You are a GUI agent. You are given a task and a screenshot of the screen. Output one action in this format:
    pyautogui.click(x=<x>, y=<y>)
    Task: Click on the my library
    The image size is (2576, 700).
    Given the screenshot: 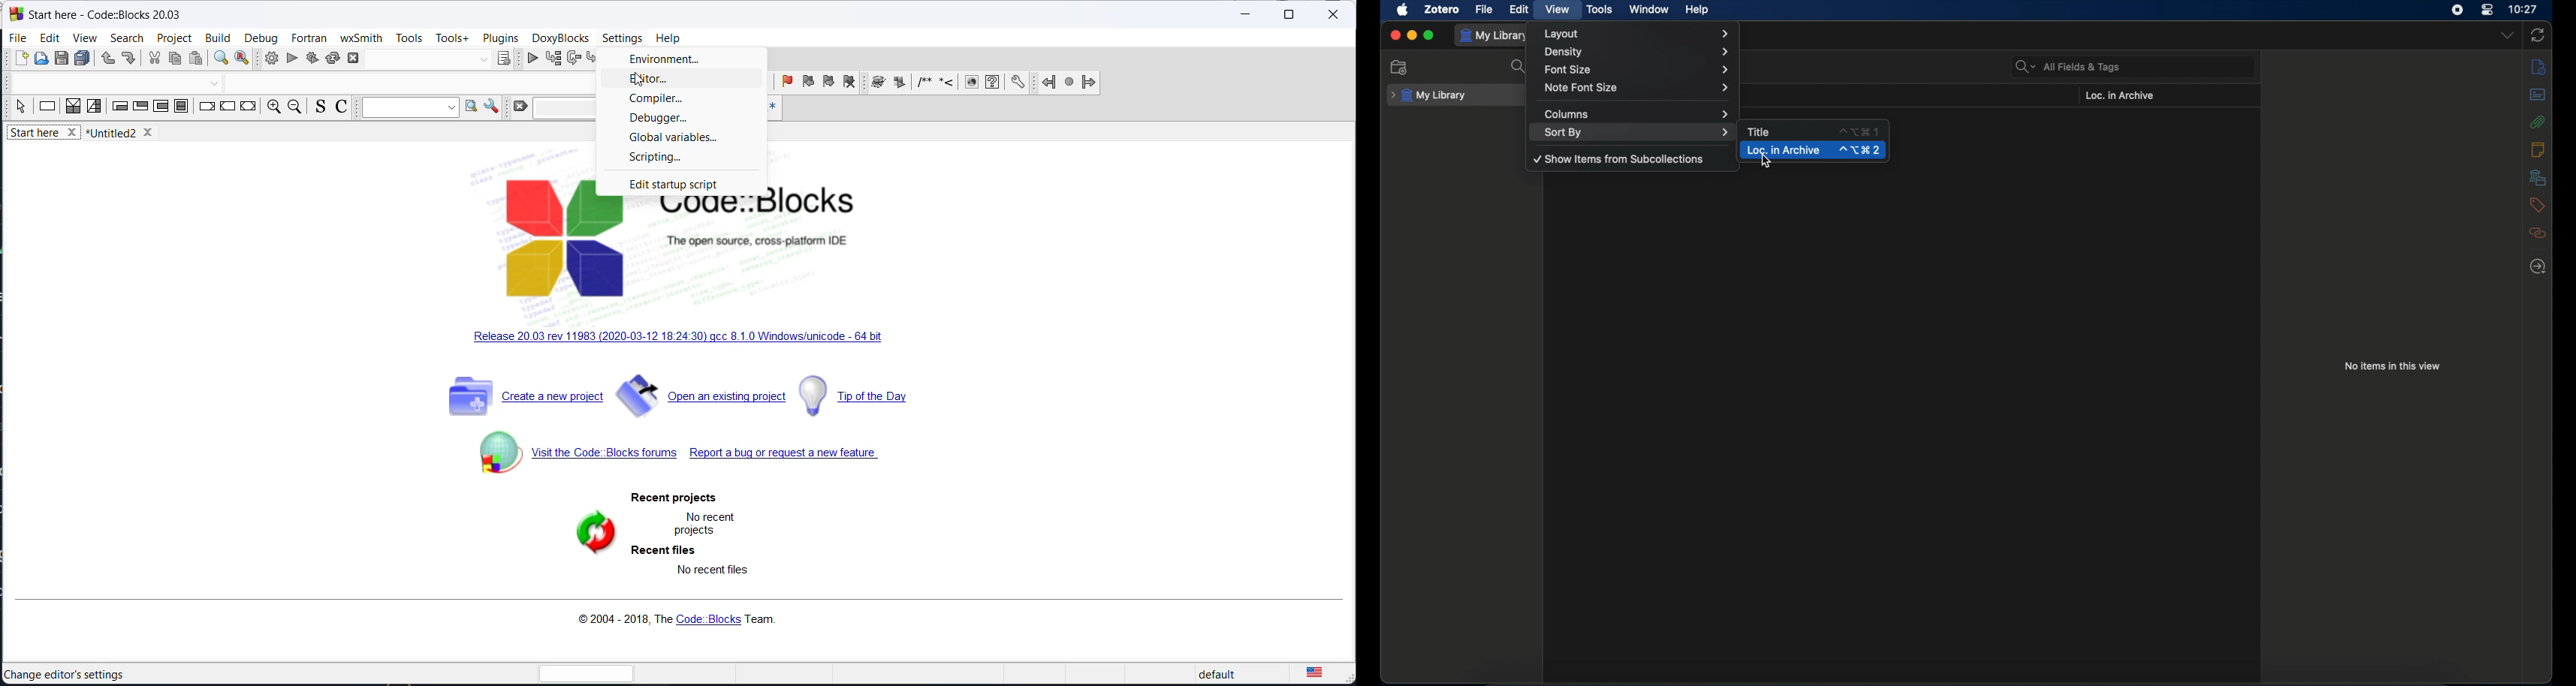 What is the action you would take?
    pyautogui.click(x=1495, y=36)
    